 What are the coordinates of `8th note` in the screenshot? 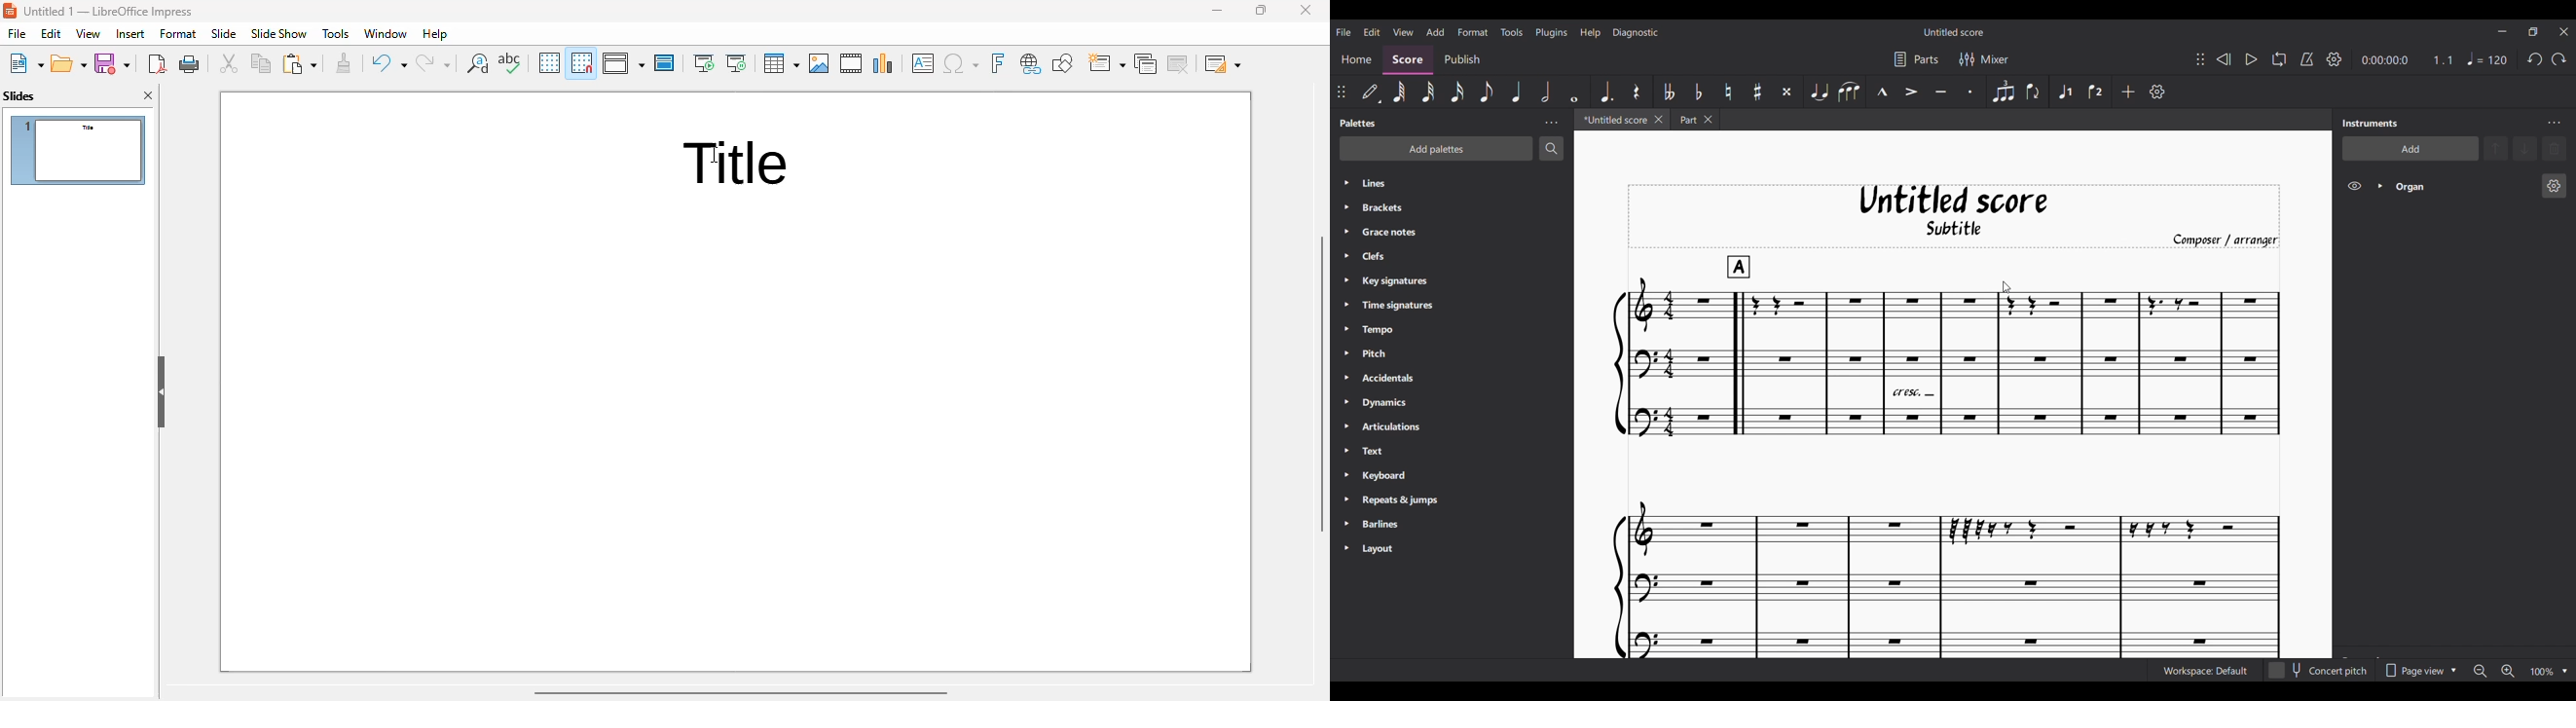 It's located at (1487, 93).